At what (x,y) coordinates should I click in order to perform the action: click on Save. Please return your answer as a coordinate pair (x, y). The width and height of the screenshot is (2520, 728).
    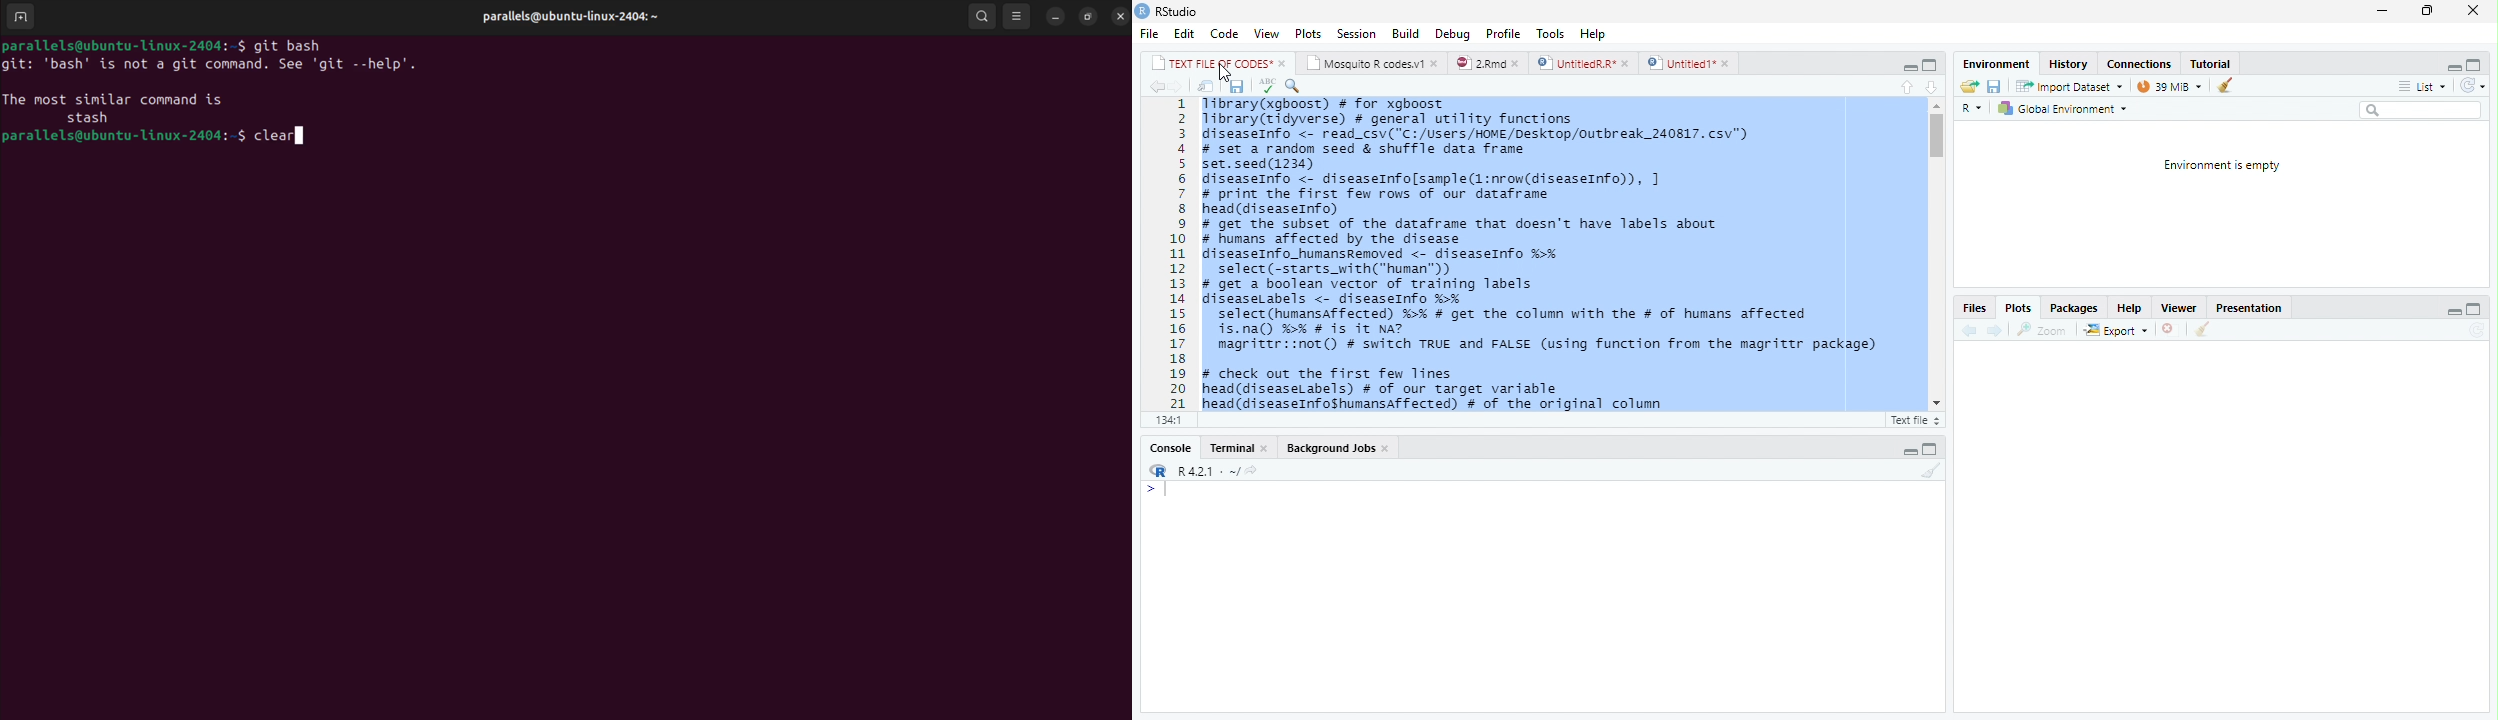
    Looking at the image, I should click on (1995, 85).